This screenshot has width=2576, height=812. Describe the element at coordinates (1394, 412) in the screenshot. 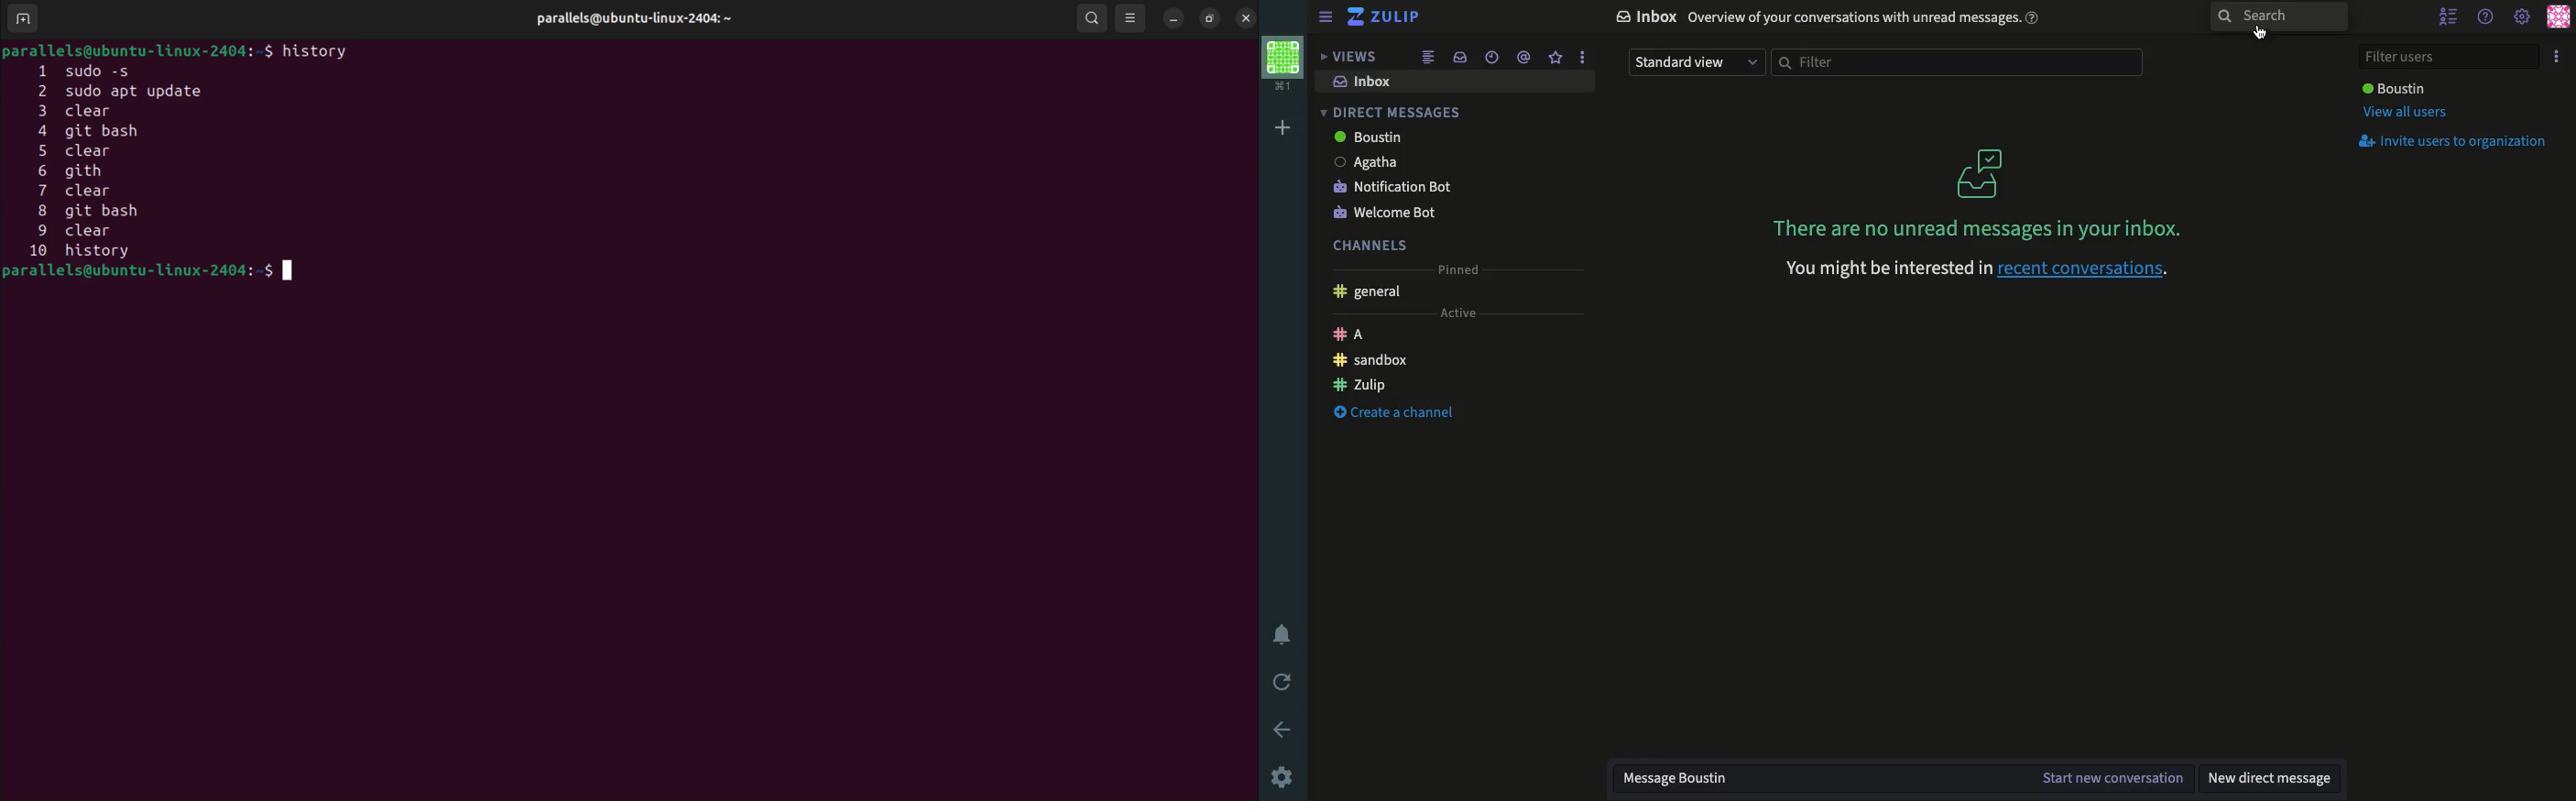

I see `Create a channe` at that location.